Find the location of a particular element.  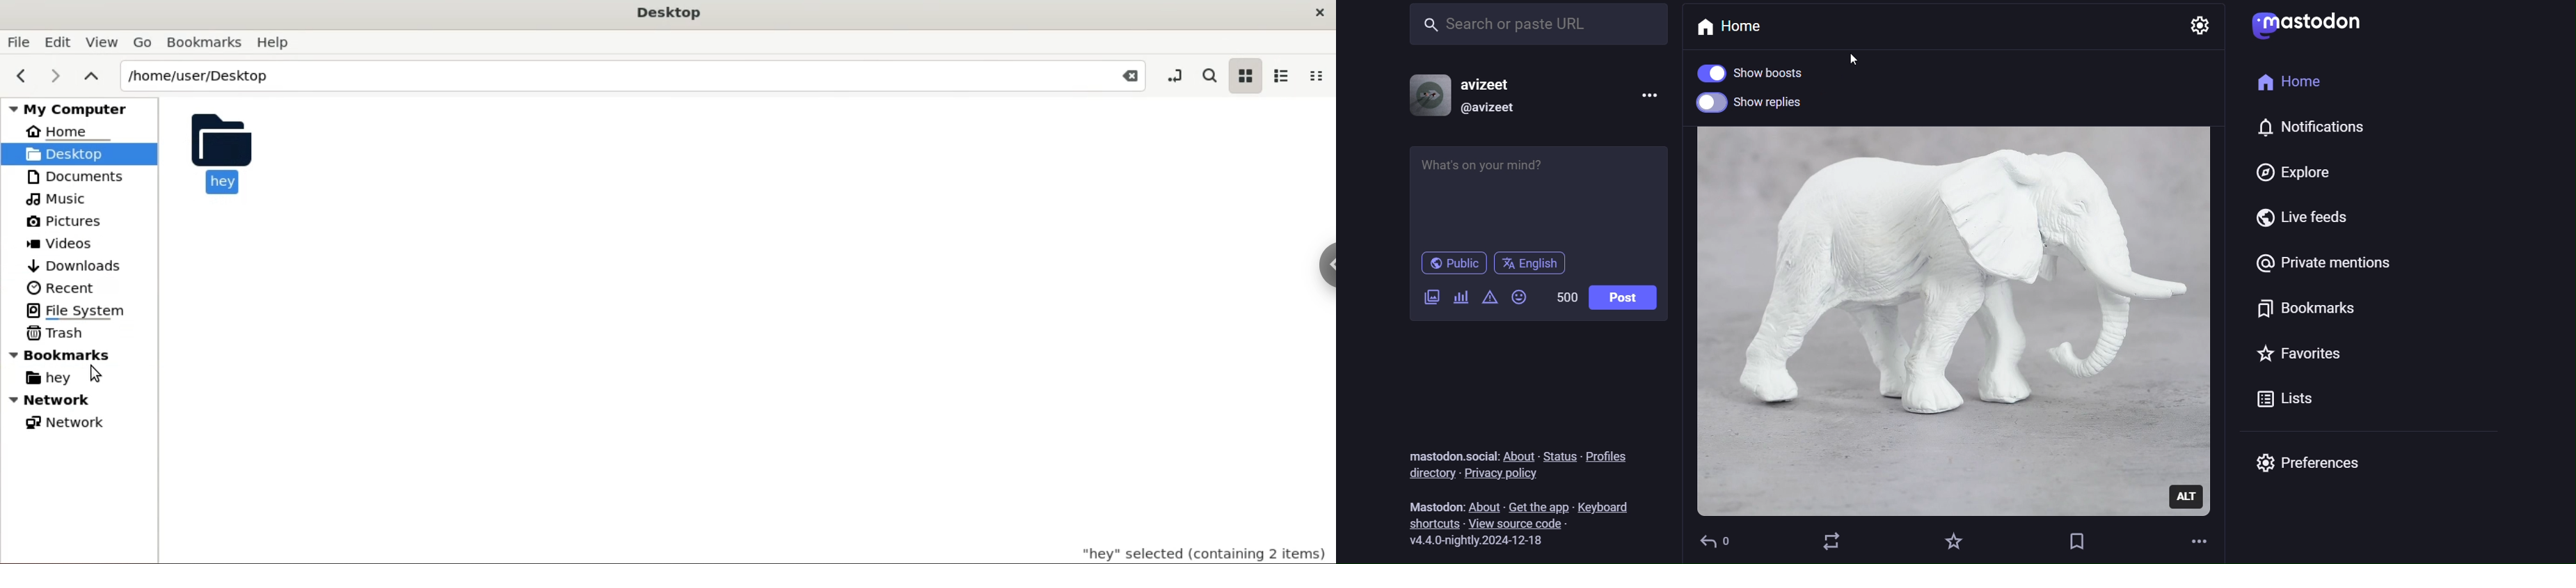

logo is located at coordinates (2309, 26).